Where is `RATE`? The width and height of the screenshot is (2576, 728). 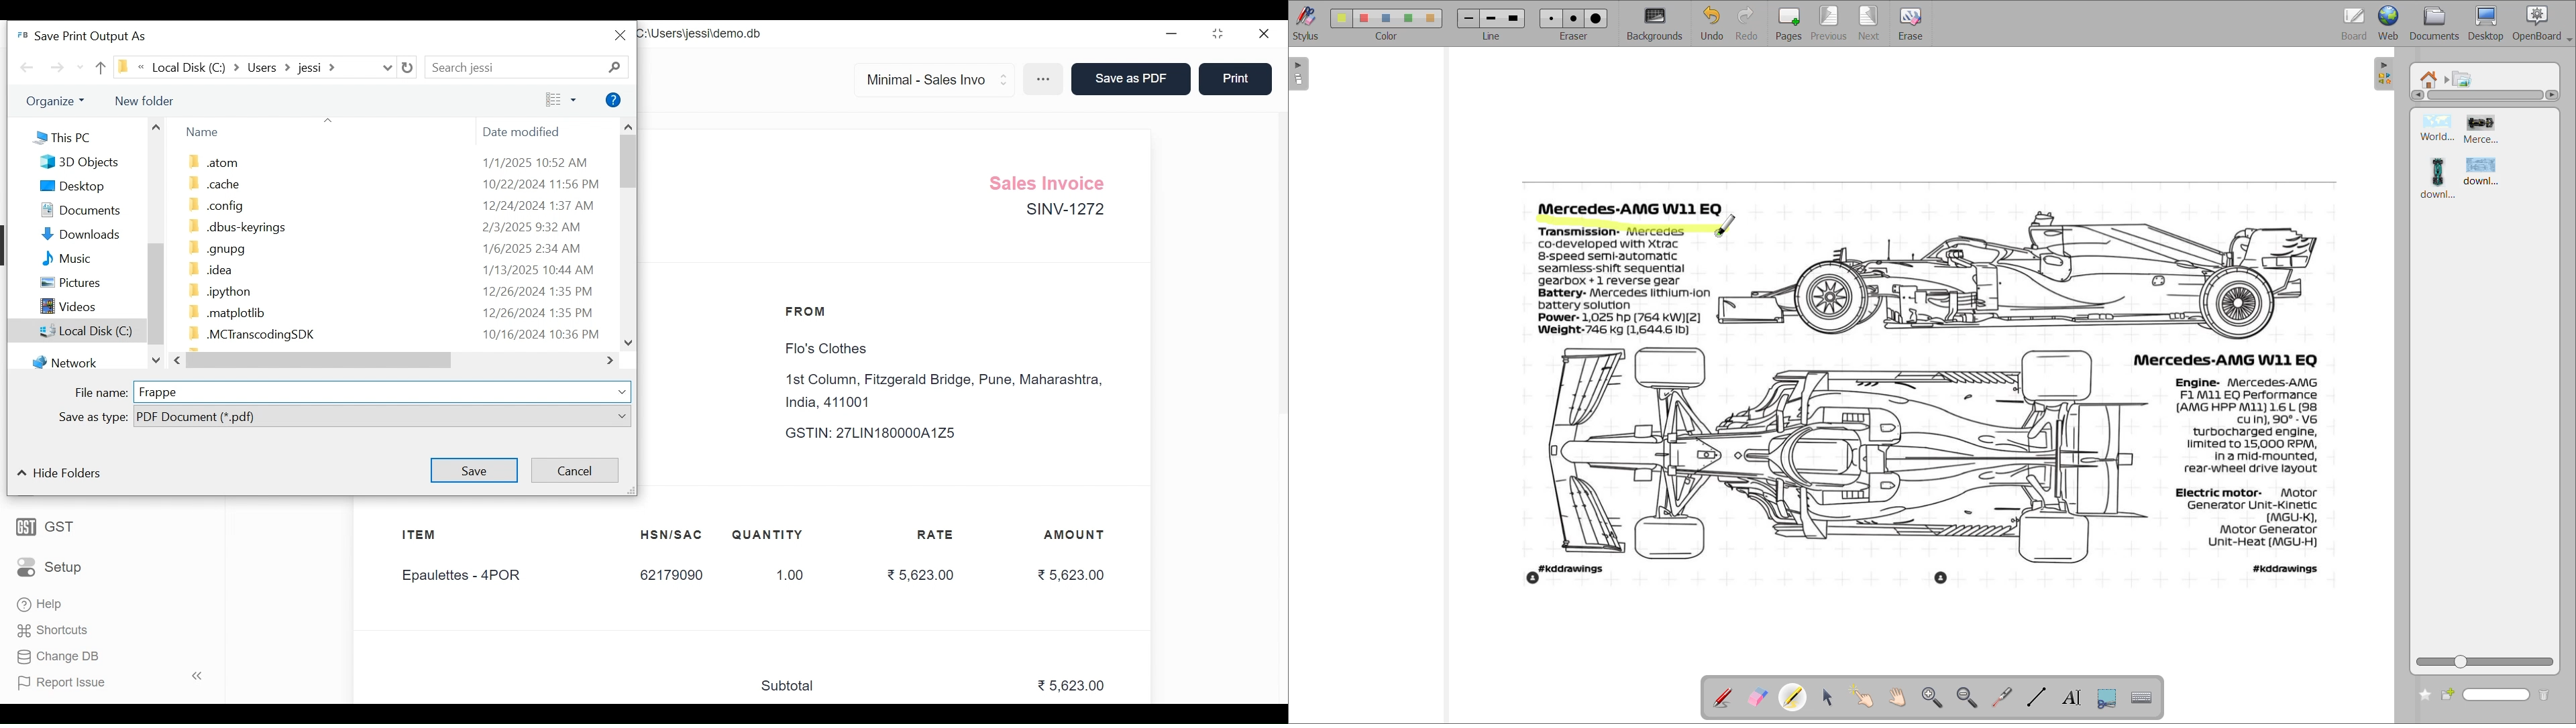
RATE is located at coordinates (939, 535).